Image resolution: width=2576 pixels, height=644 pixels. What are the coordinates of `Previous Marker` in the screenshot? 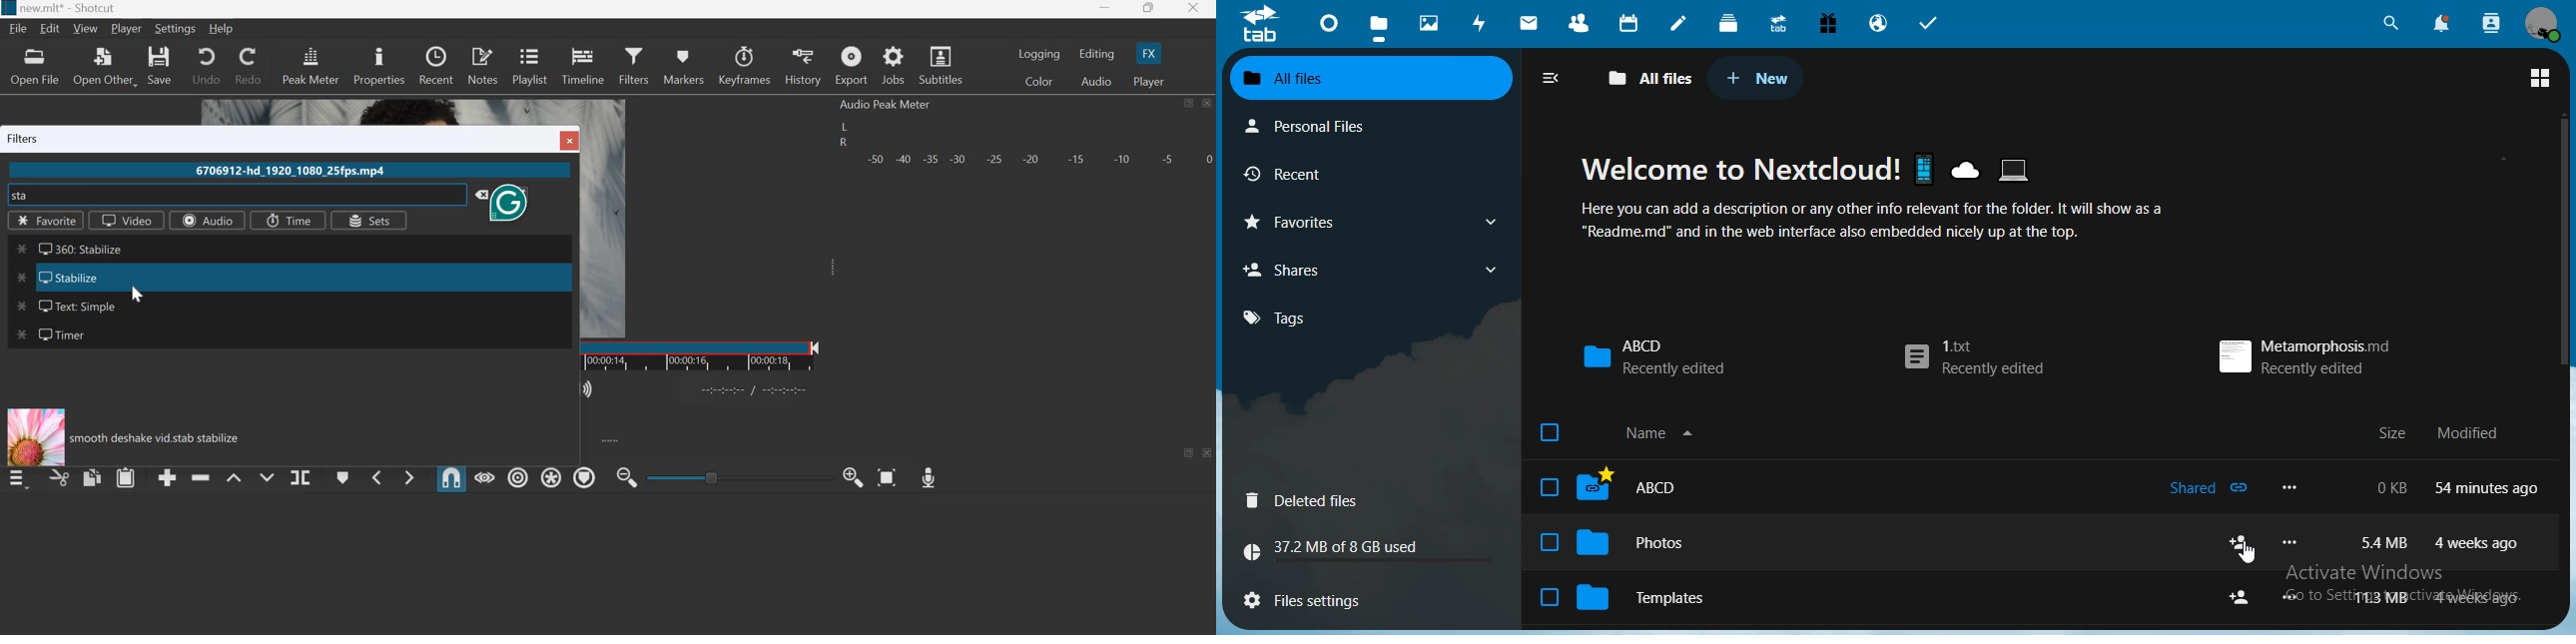 It's located at (375, 477).